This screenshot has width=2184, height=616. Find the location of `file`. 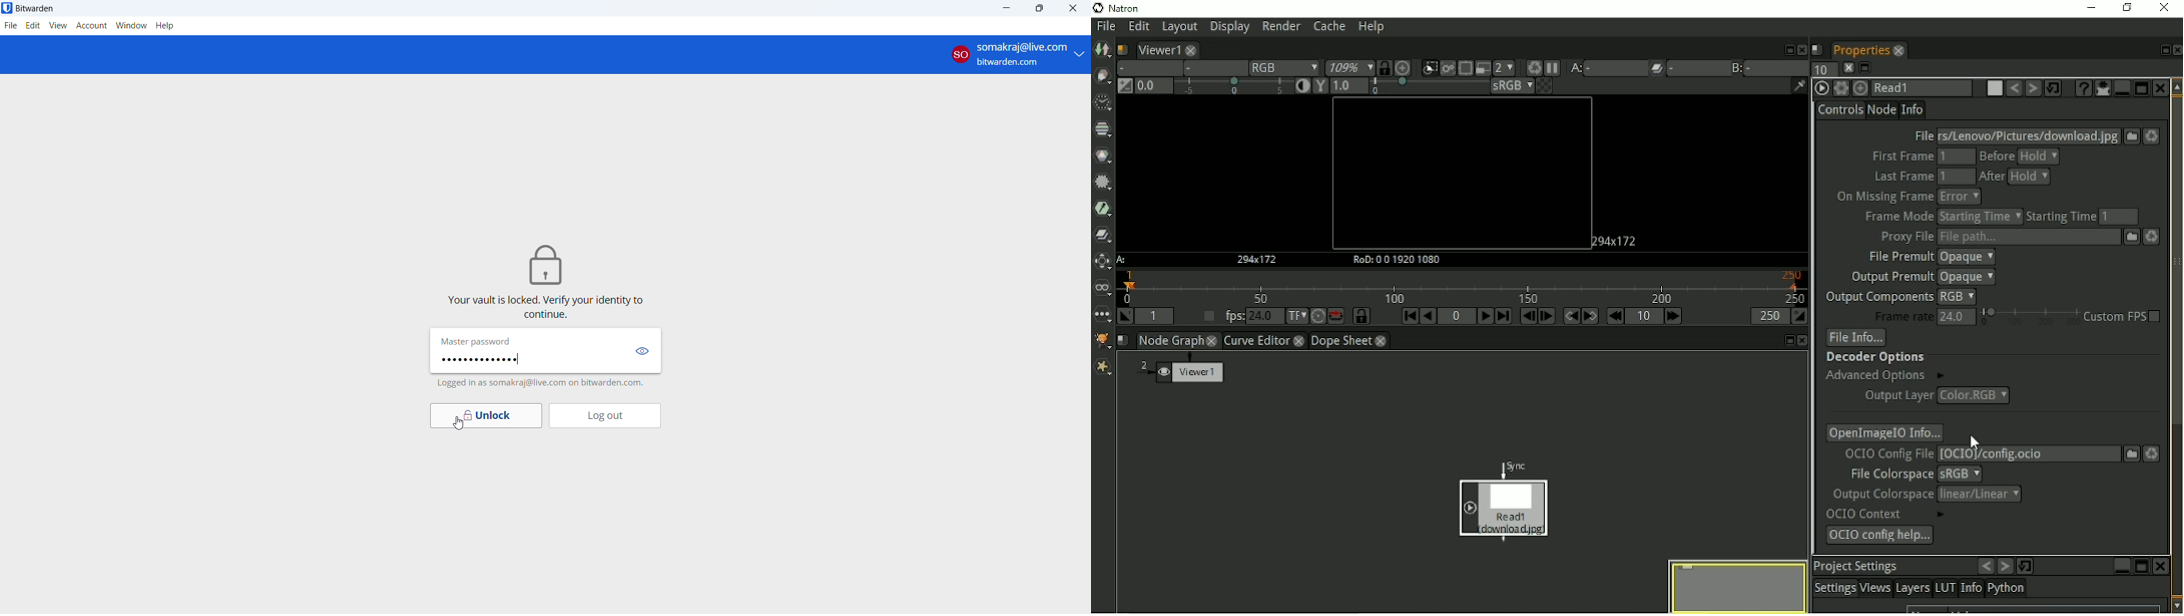

file is located at coordinates (10, 26).